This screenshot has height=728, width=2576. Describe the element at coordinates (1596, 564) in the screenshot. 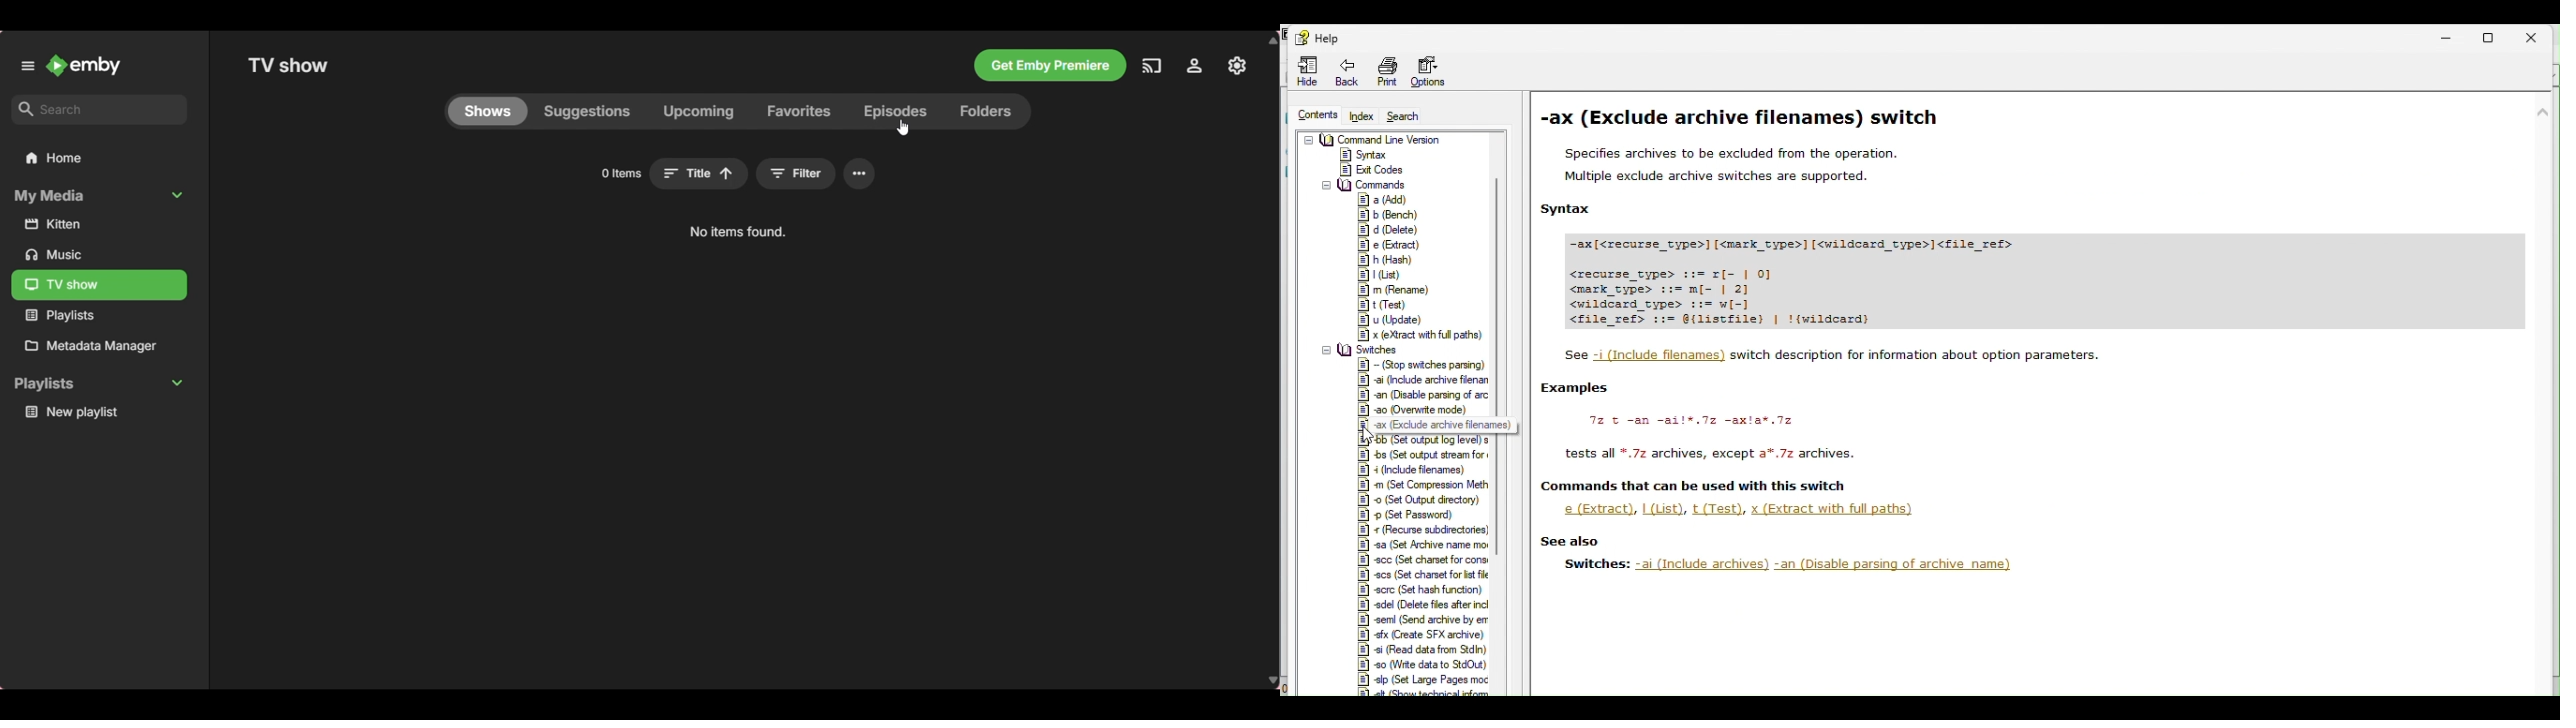

I see `Switches: -` at that location.